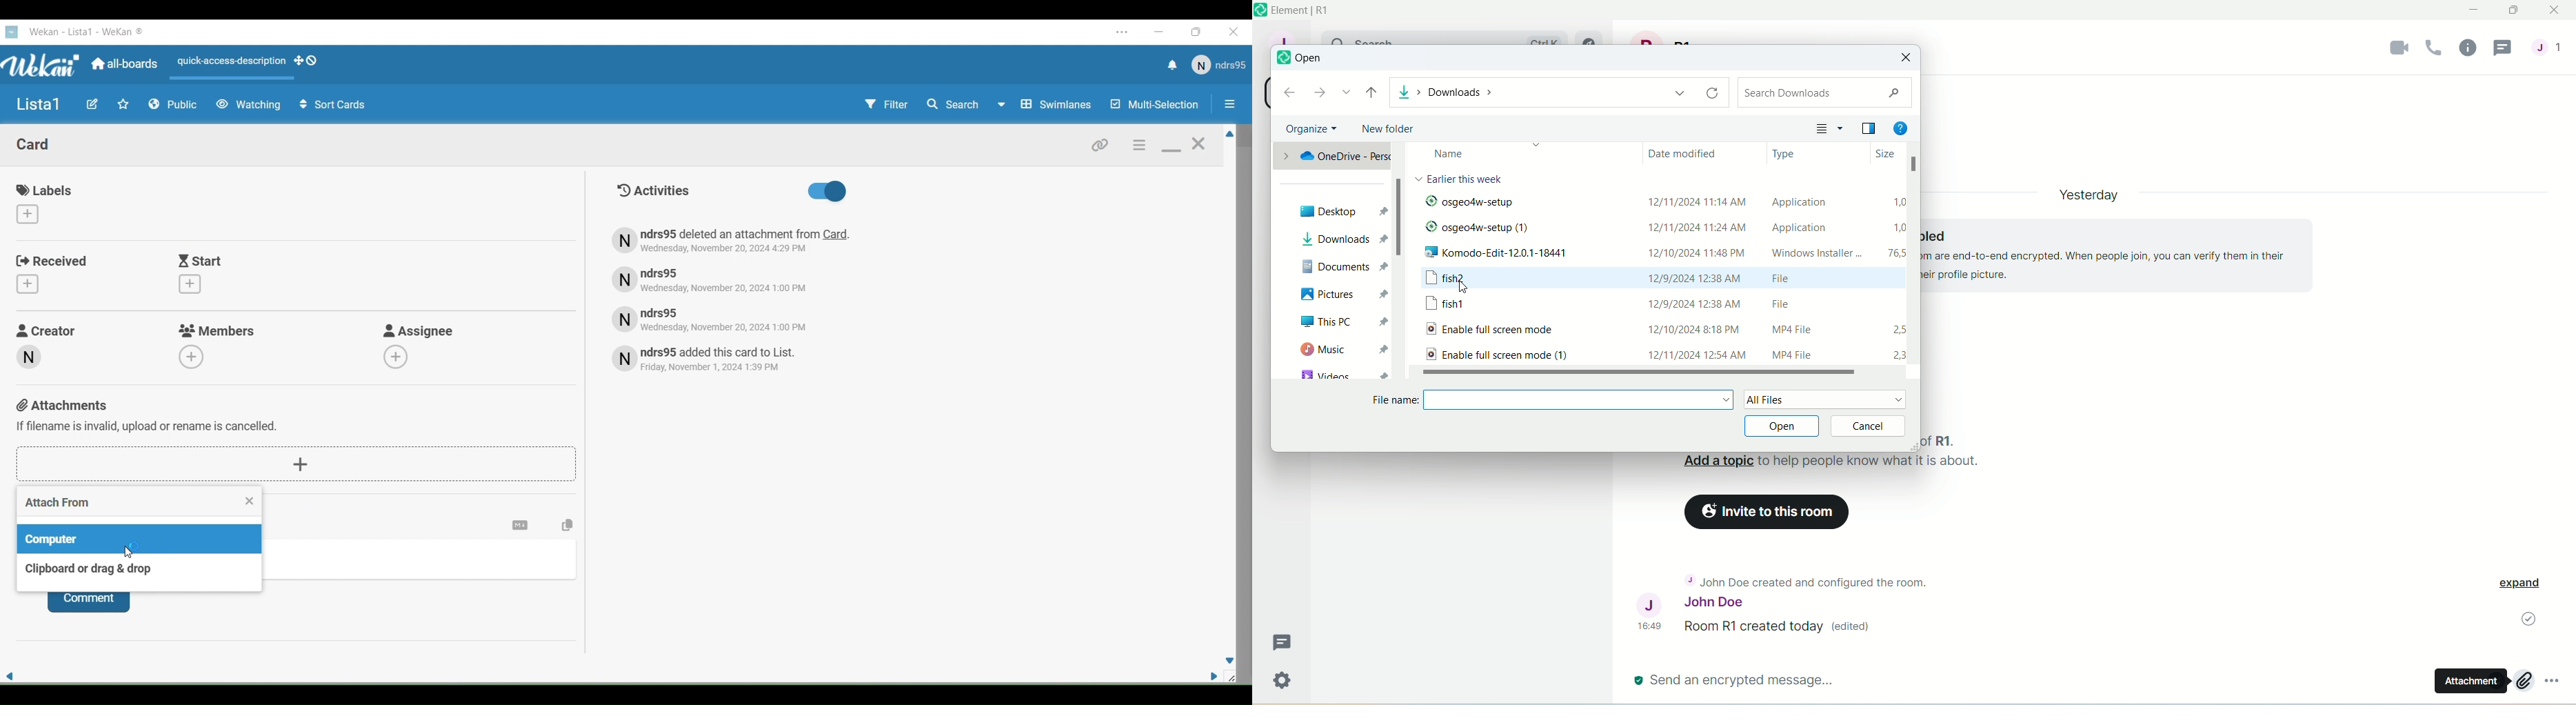 This screenshot has width=2576, height=728. What do you see at coordinates (1702, 252) in the screenshot?
I see `12/10/2024 11:48 PM` at bounding box center [1702, 252].